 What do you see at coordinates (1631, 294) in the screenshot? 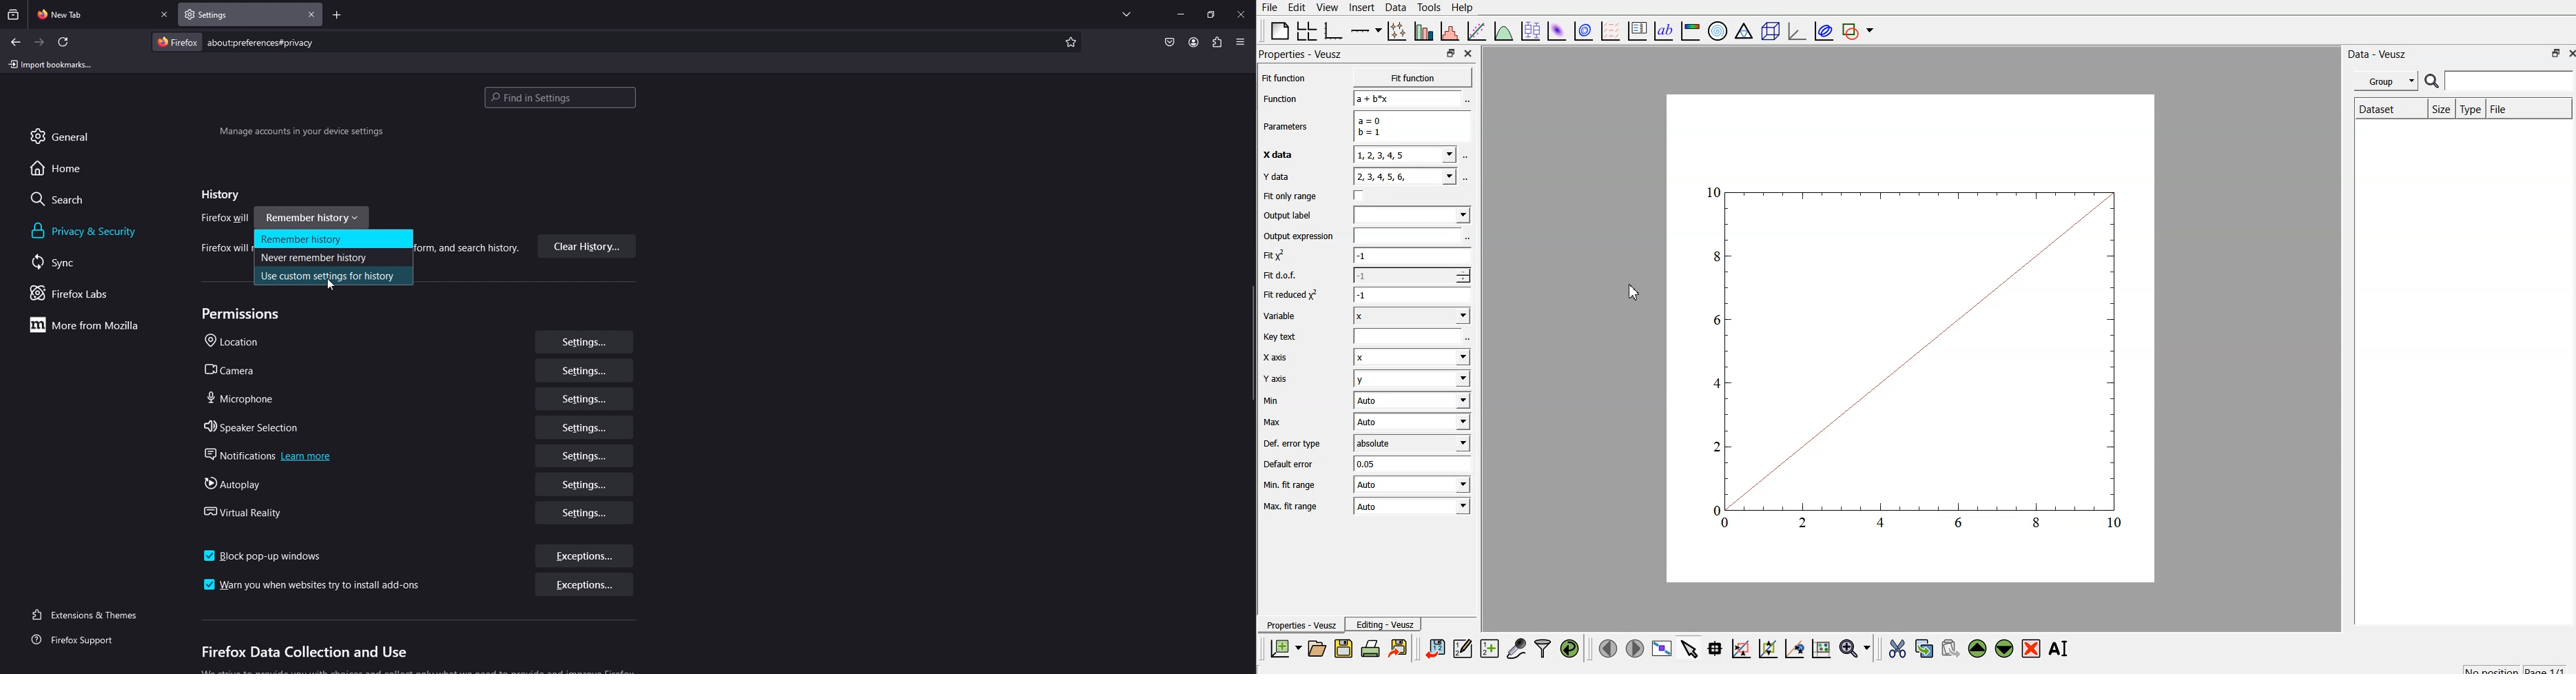
I see `cursor` at bounding box center [1631, 294].